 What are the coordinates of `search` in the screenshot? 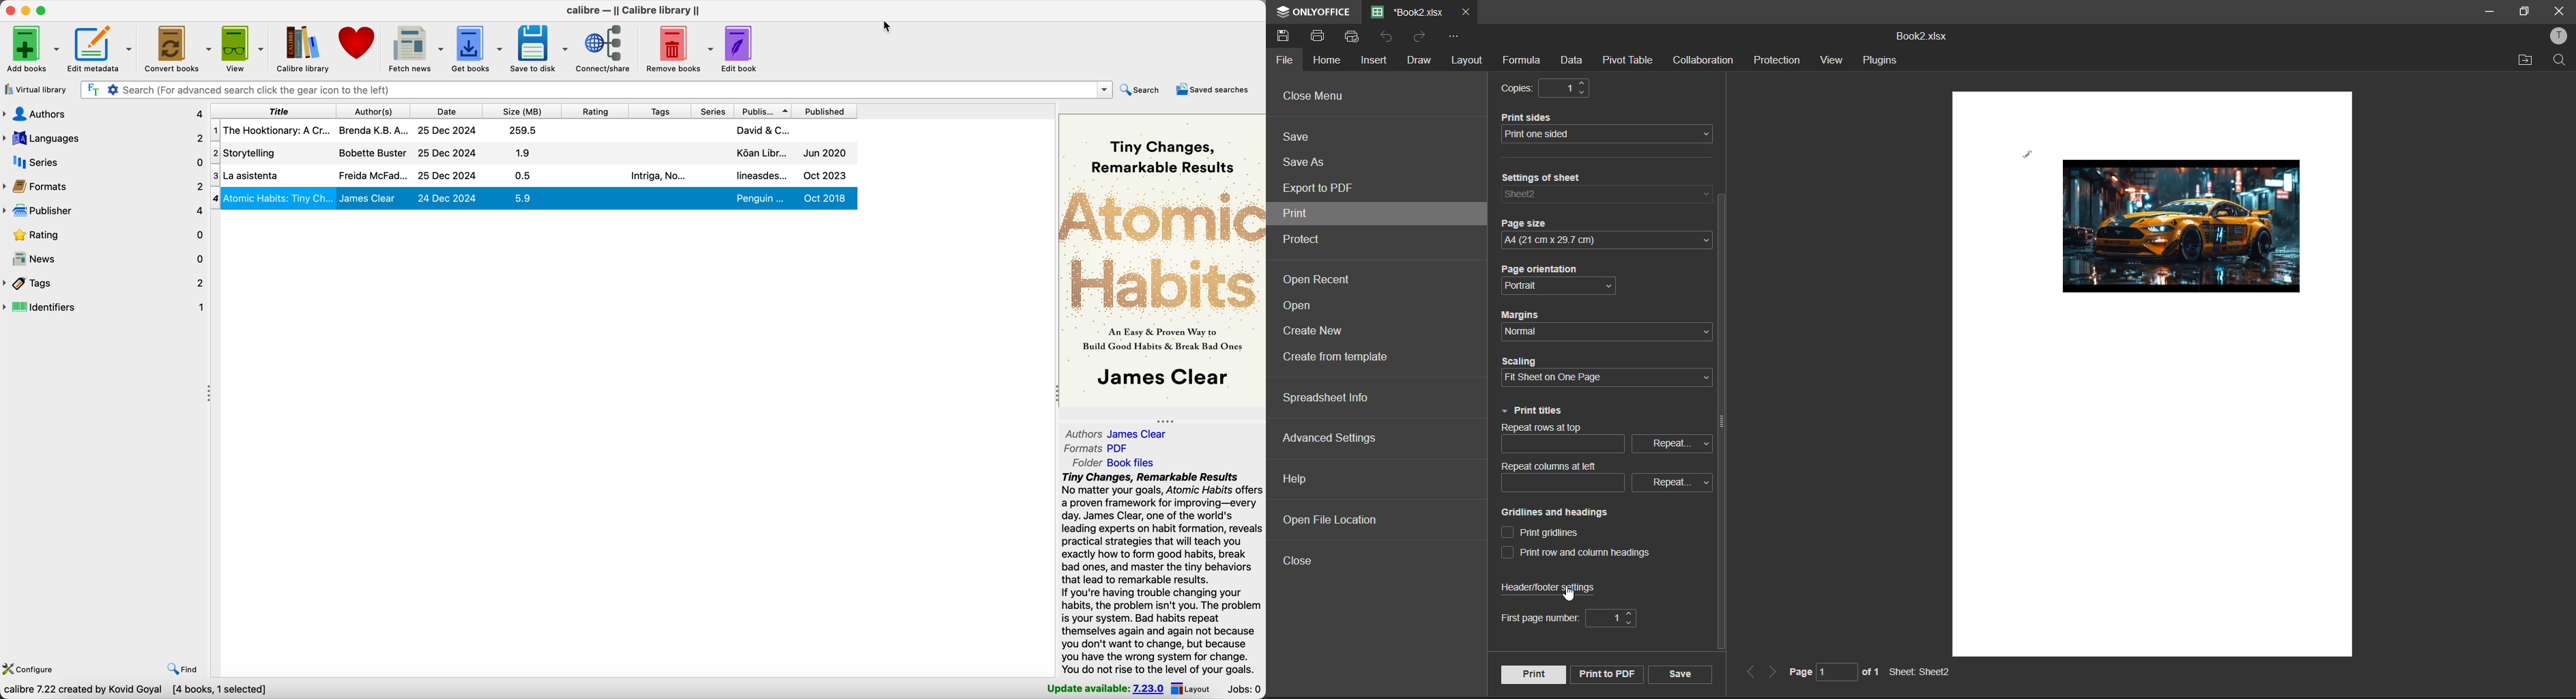 It's located at (1145, 89).